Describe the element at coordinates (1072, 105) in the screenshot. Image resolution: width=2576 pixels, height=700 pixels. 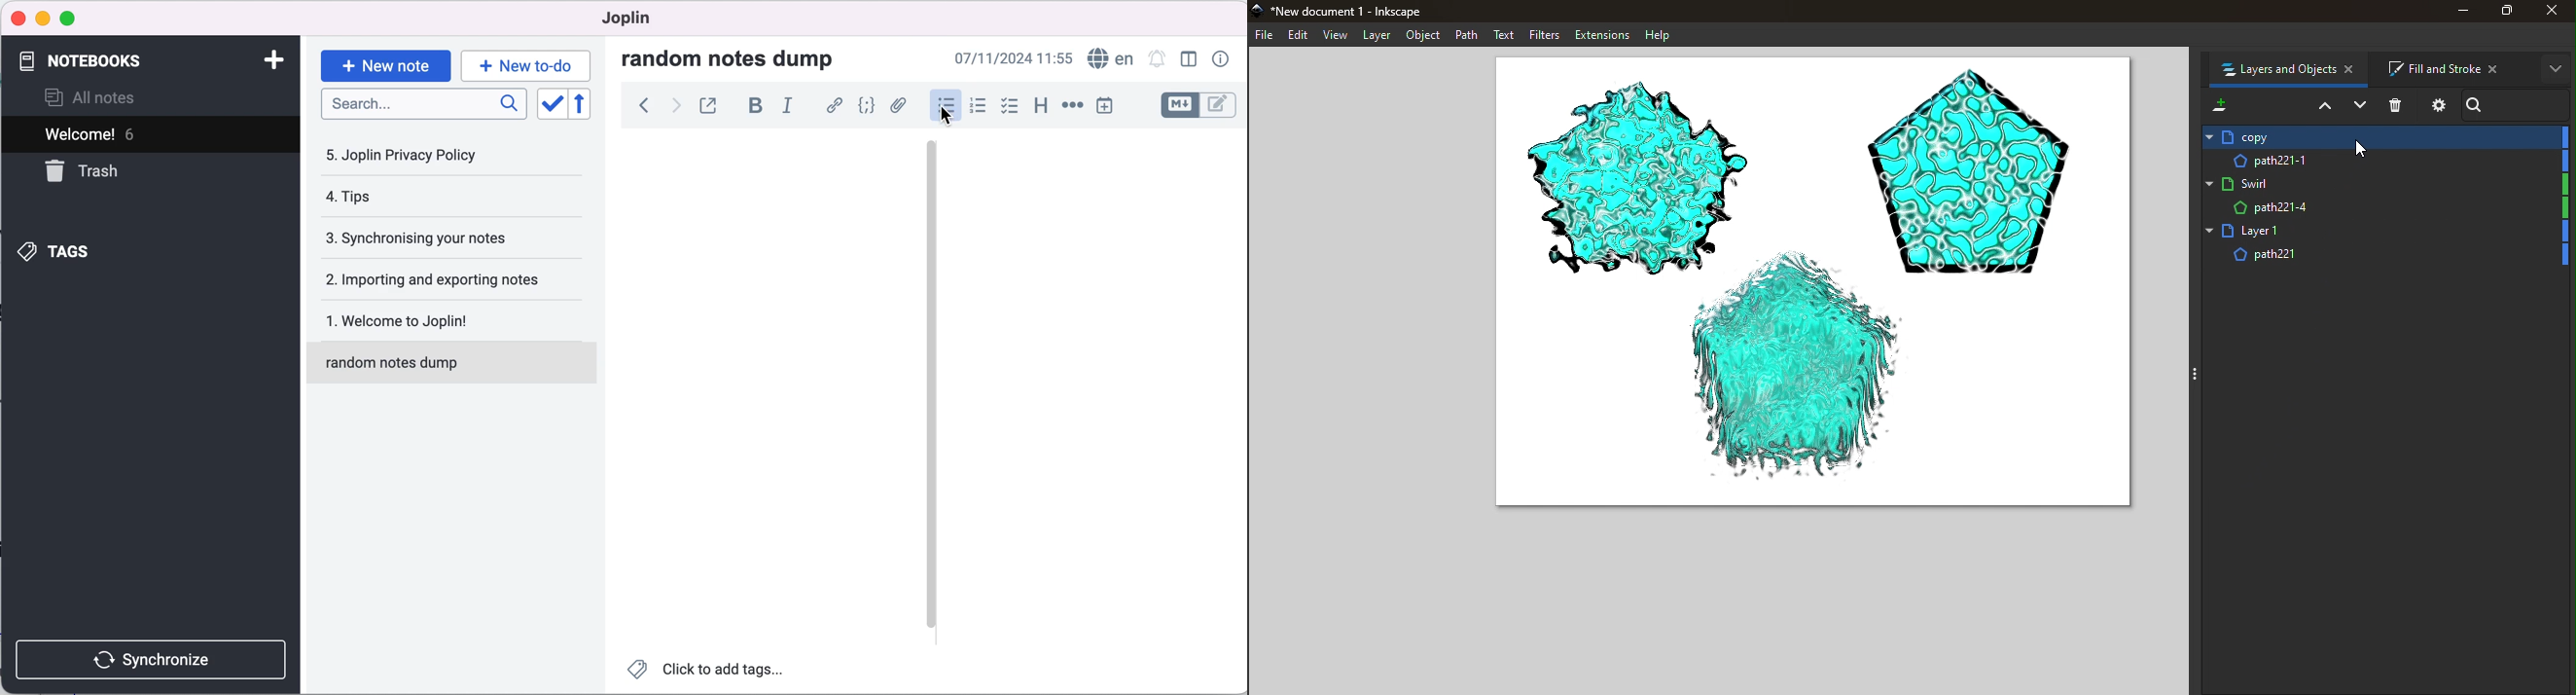
I see `horizontal rule` at that location.